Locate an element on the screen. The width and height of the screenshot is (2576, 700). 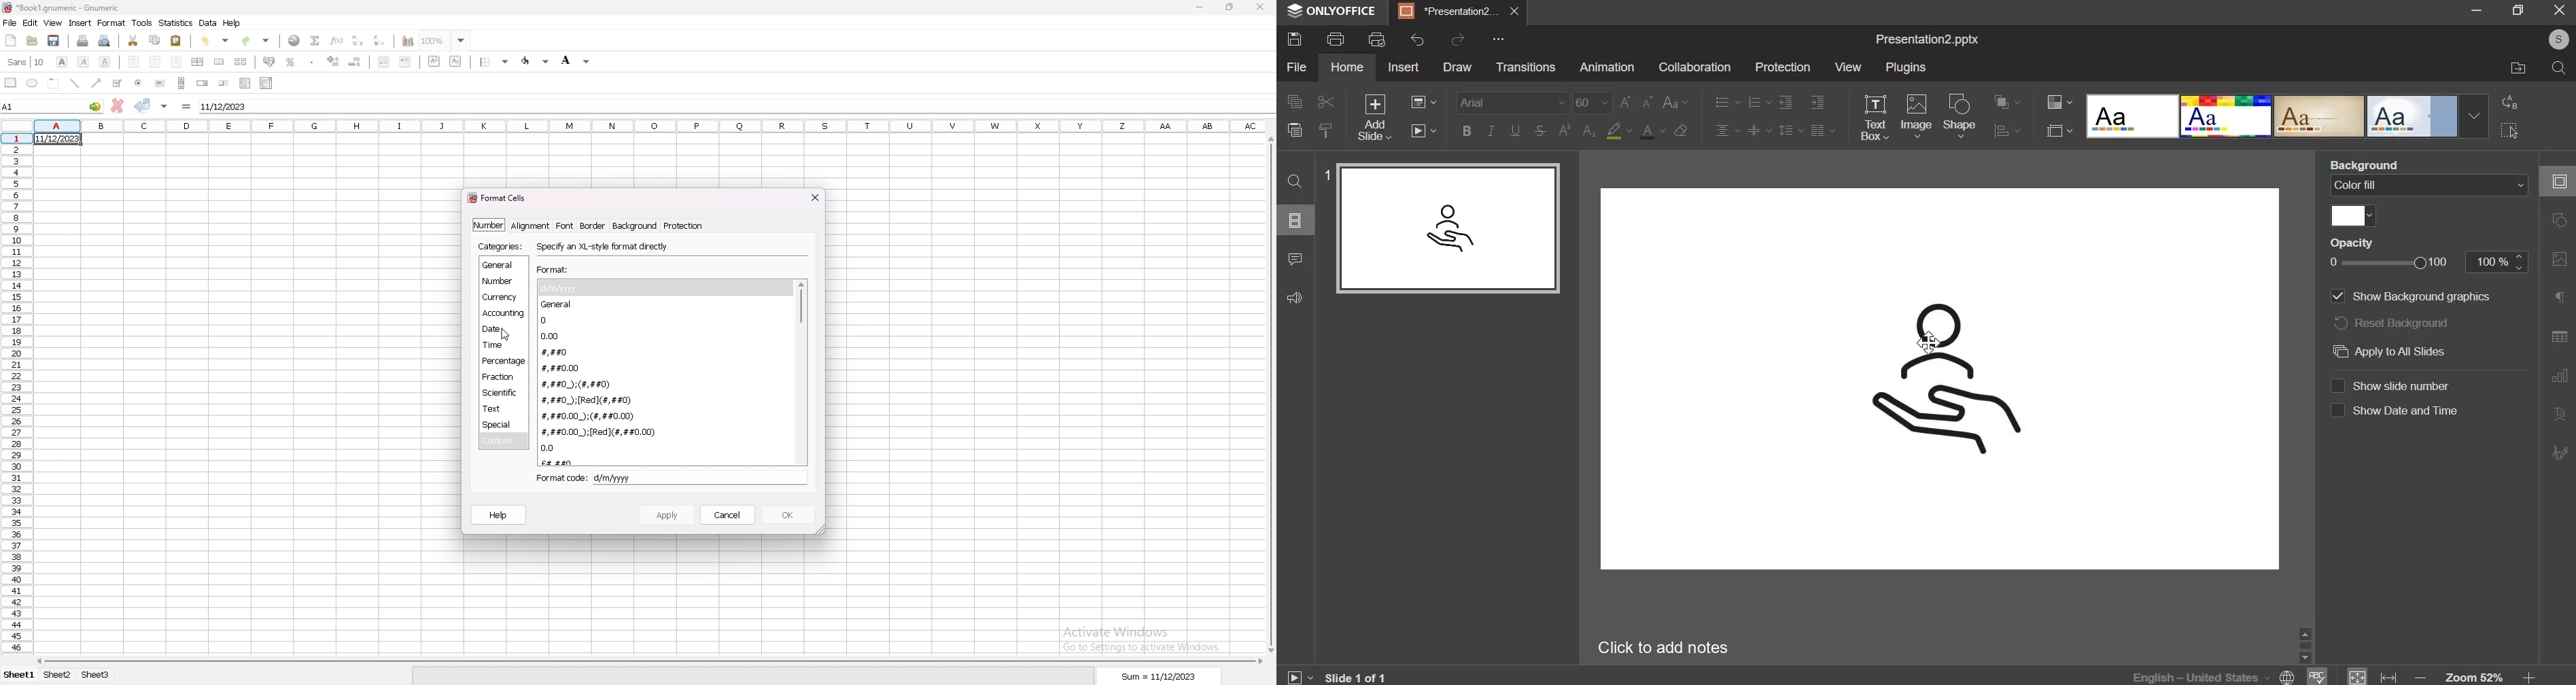
number is located at coordinates (499, 280).